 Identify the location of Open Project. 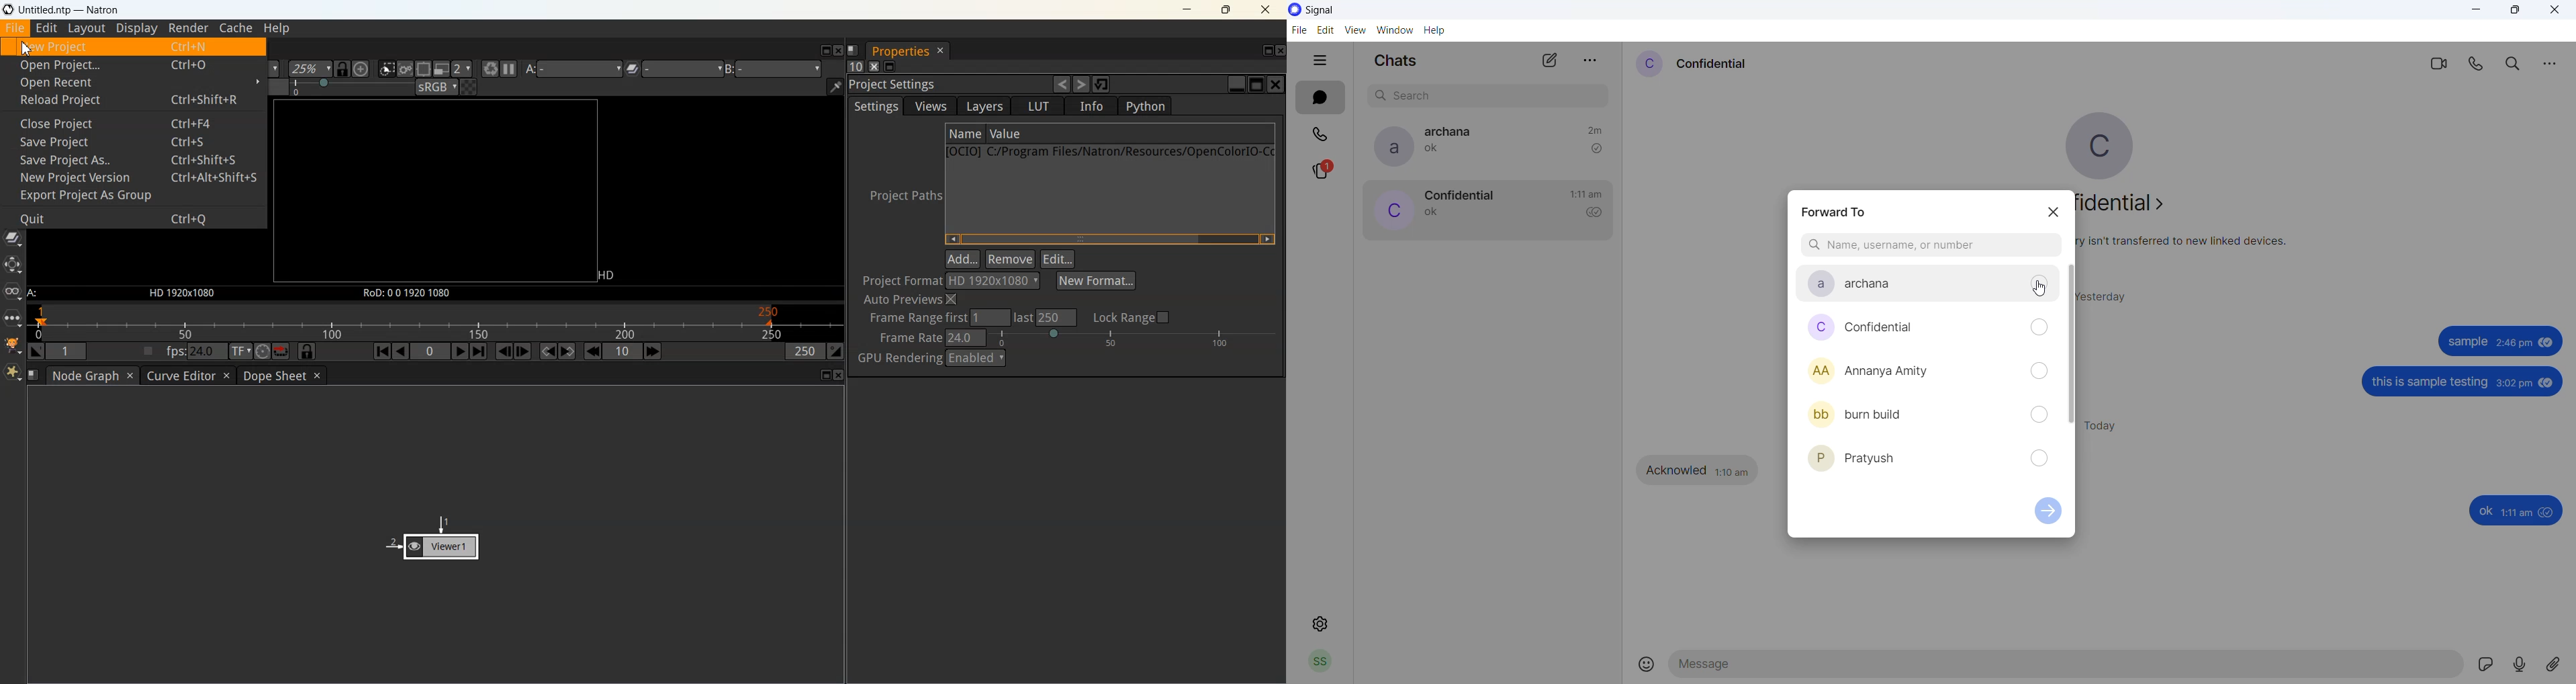
(131, 64).